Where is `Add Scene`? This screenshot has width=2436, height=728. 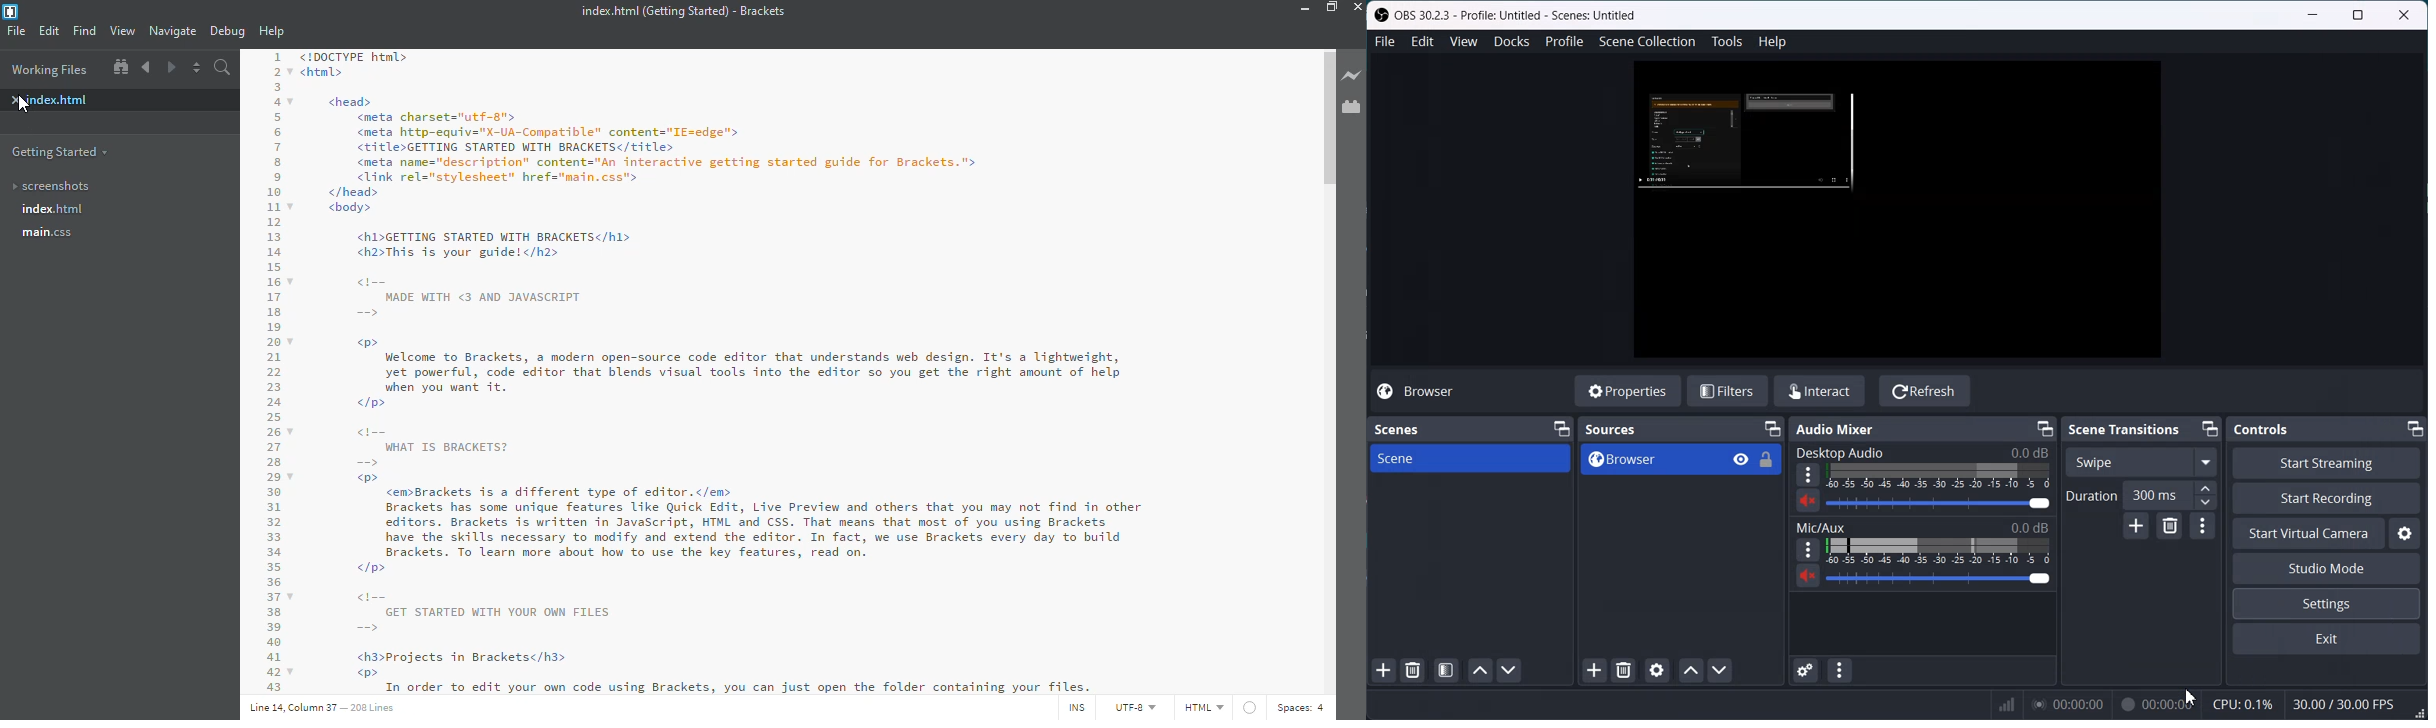
Add Scene is located at coordinates (1384, 670).